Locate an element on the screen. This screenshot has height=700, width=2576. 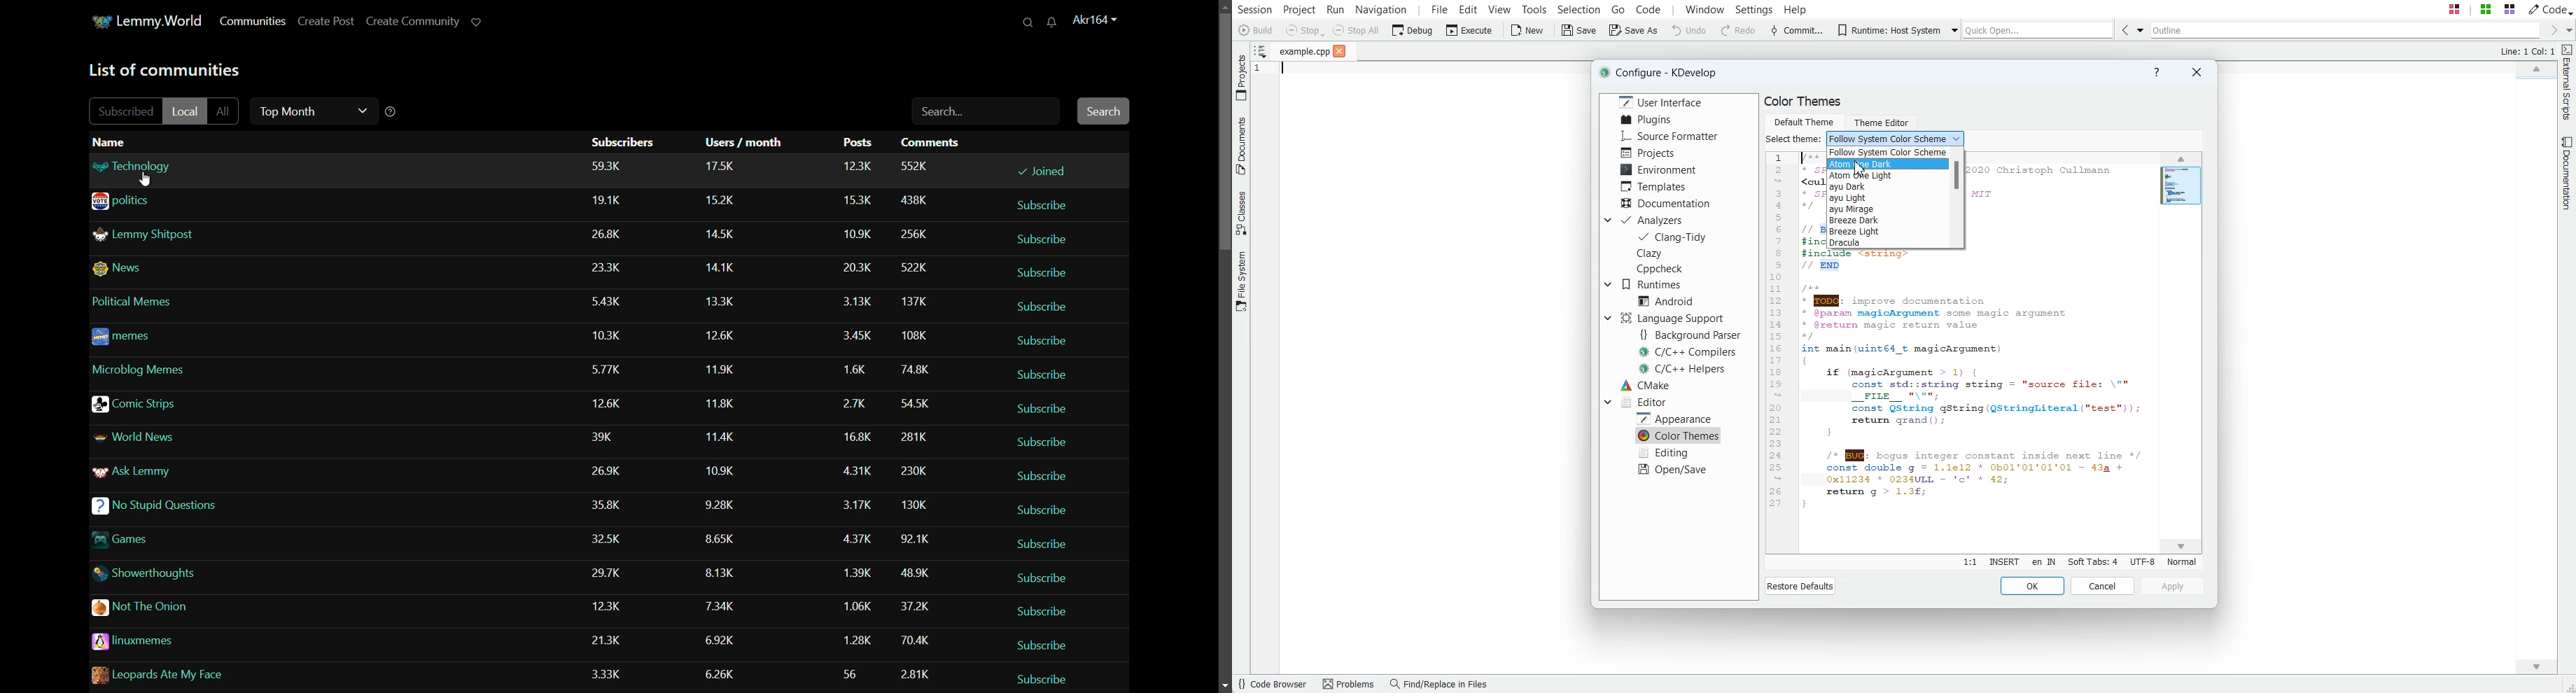
subscribers is located at coordinates (624, 142).